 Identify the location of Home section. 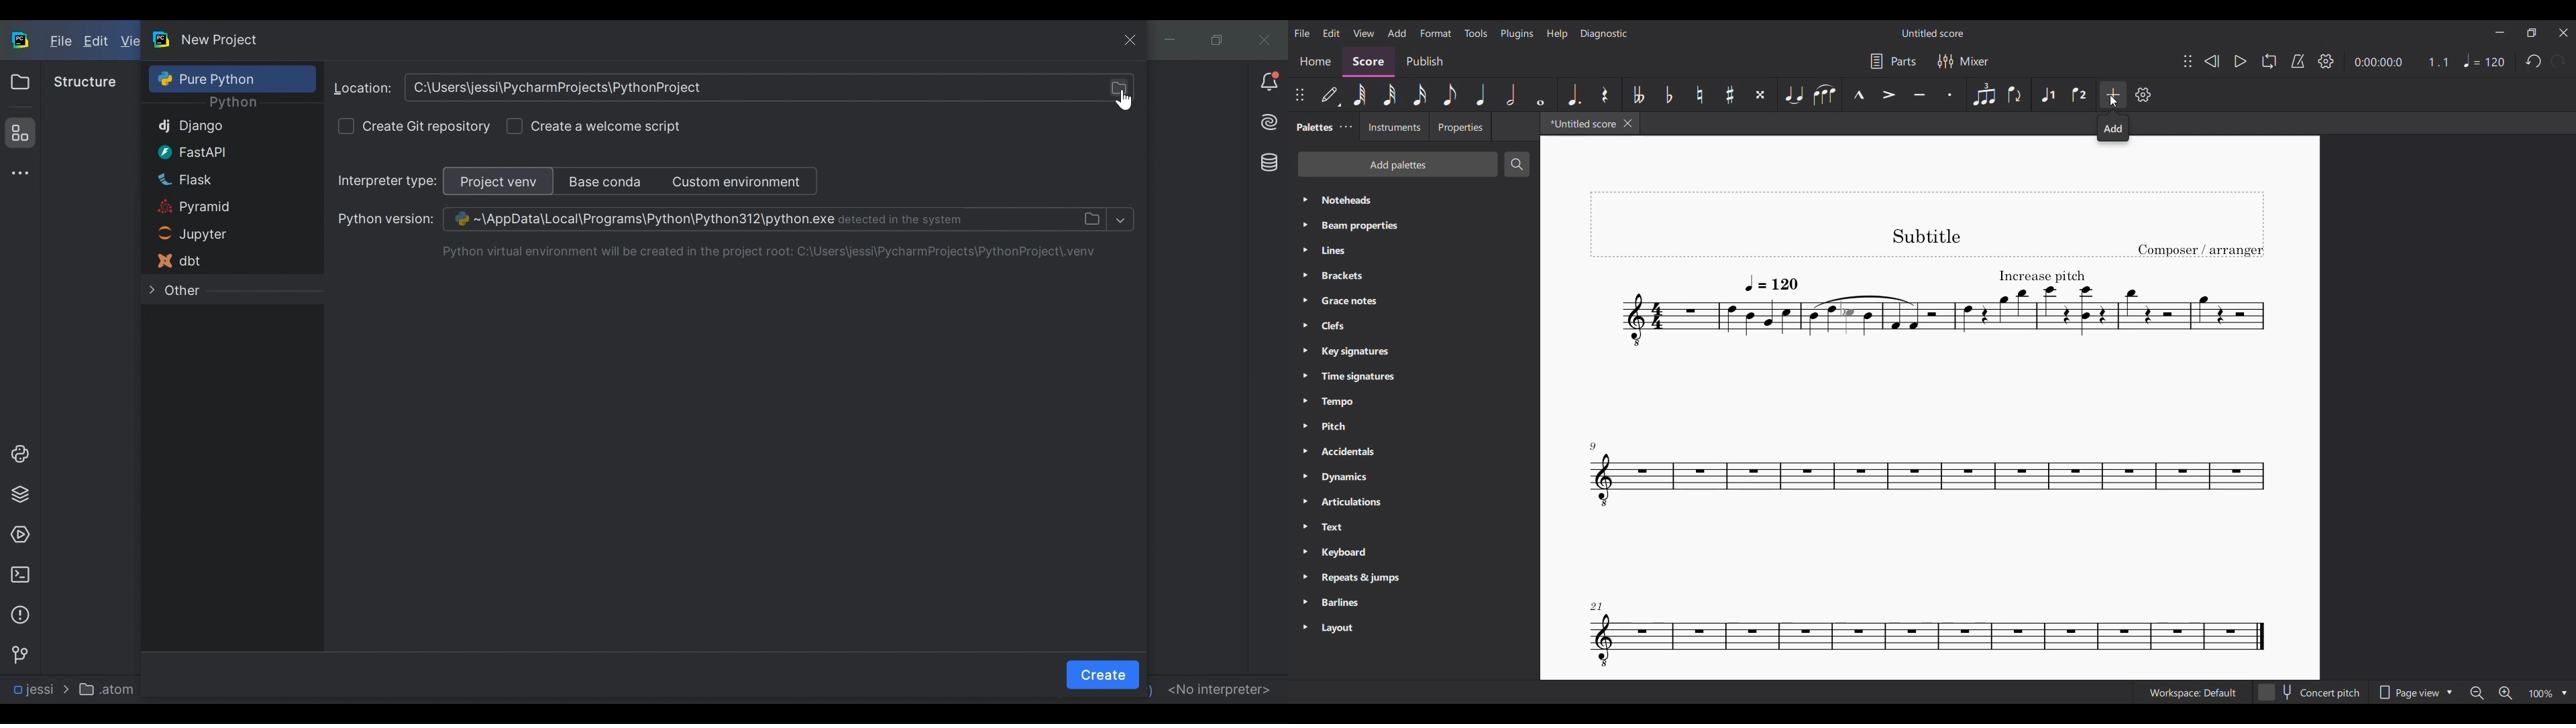
(1316, 62).